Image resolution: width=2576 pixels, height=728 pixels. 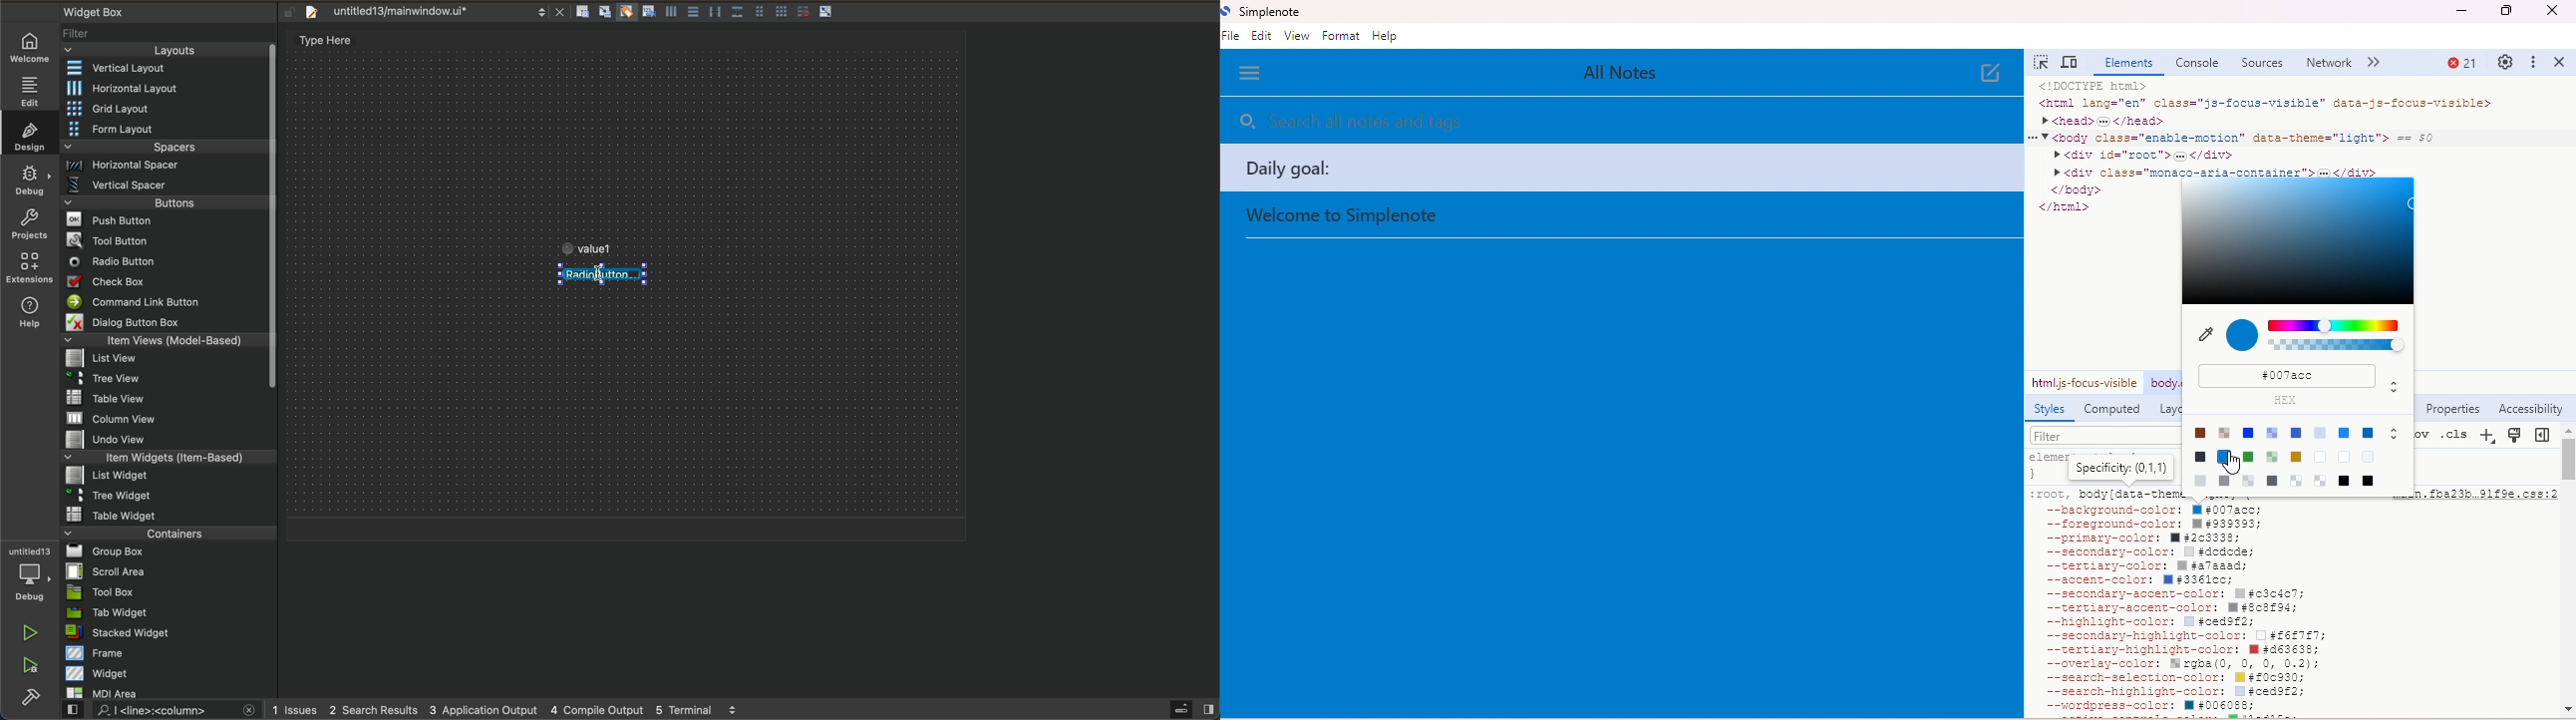 What do you see at coordinates (2243, 335) in the screenshot?
I see `selected color` at bounding box center [2243, 335].